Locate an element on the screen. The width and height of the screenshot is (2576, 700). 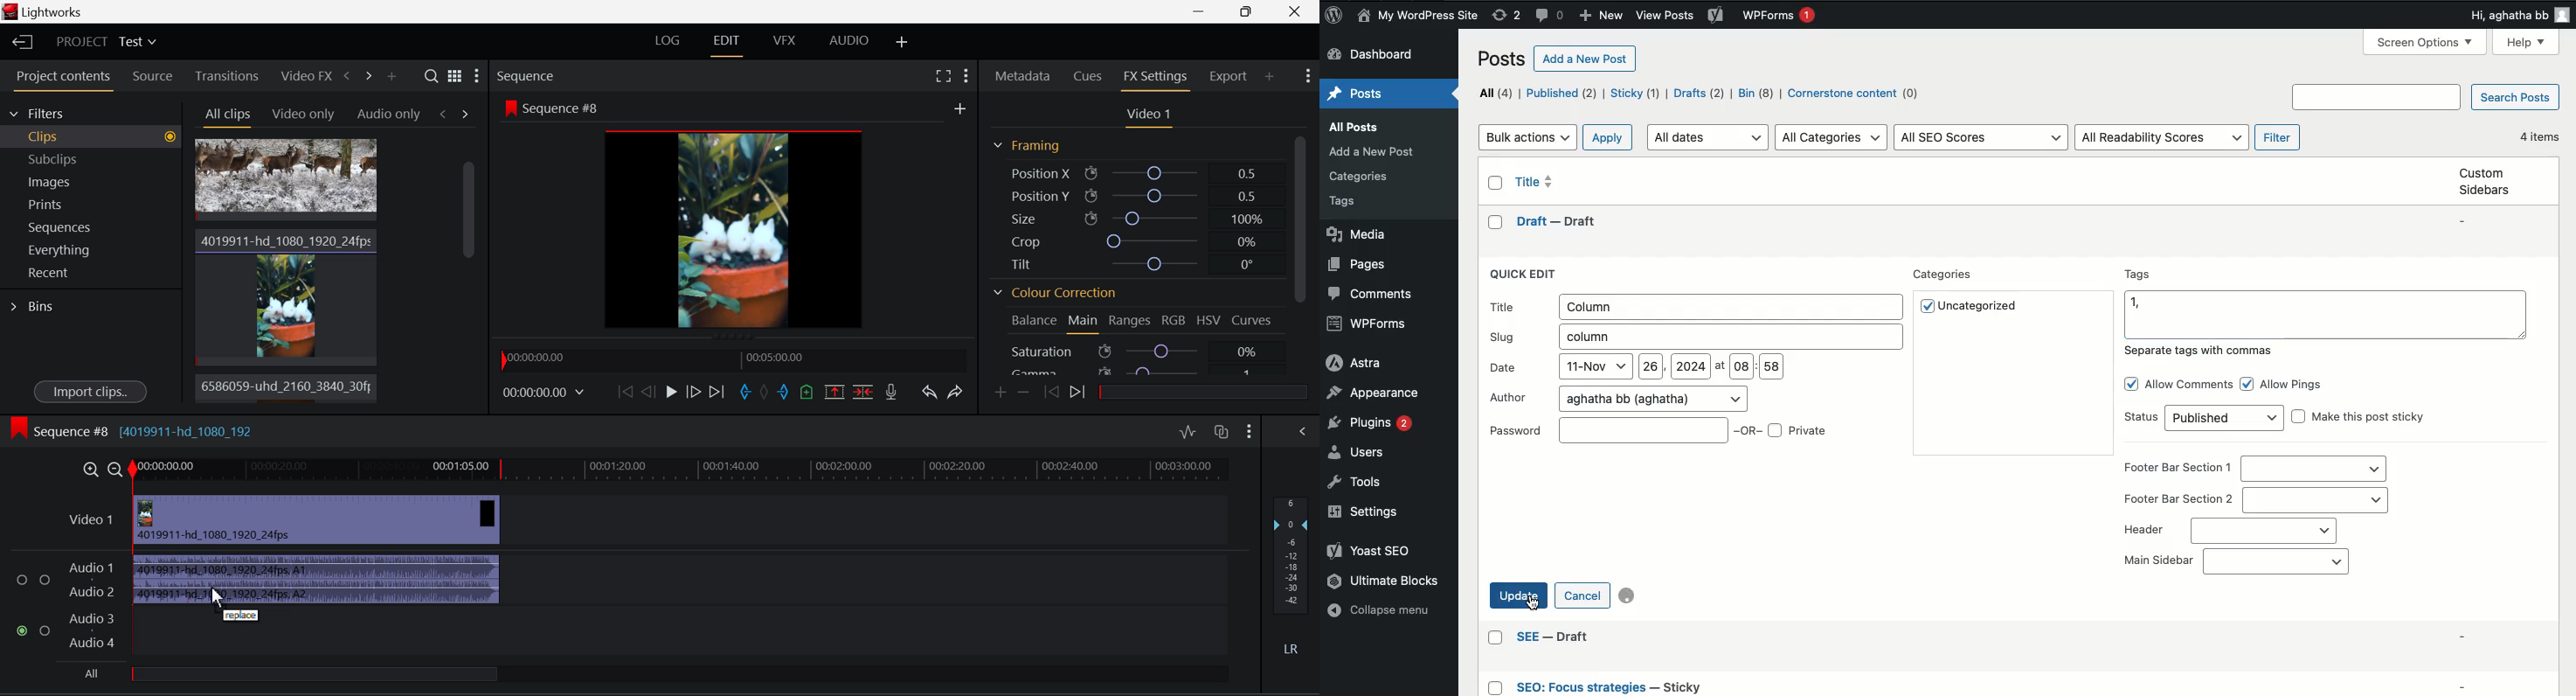
Search posts is located at coordinates (2514, 98).